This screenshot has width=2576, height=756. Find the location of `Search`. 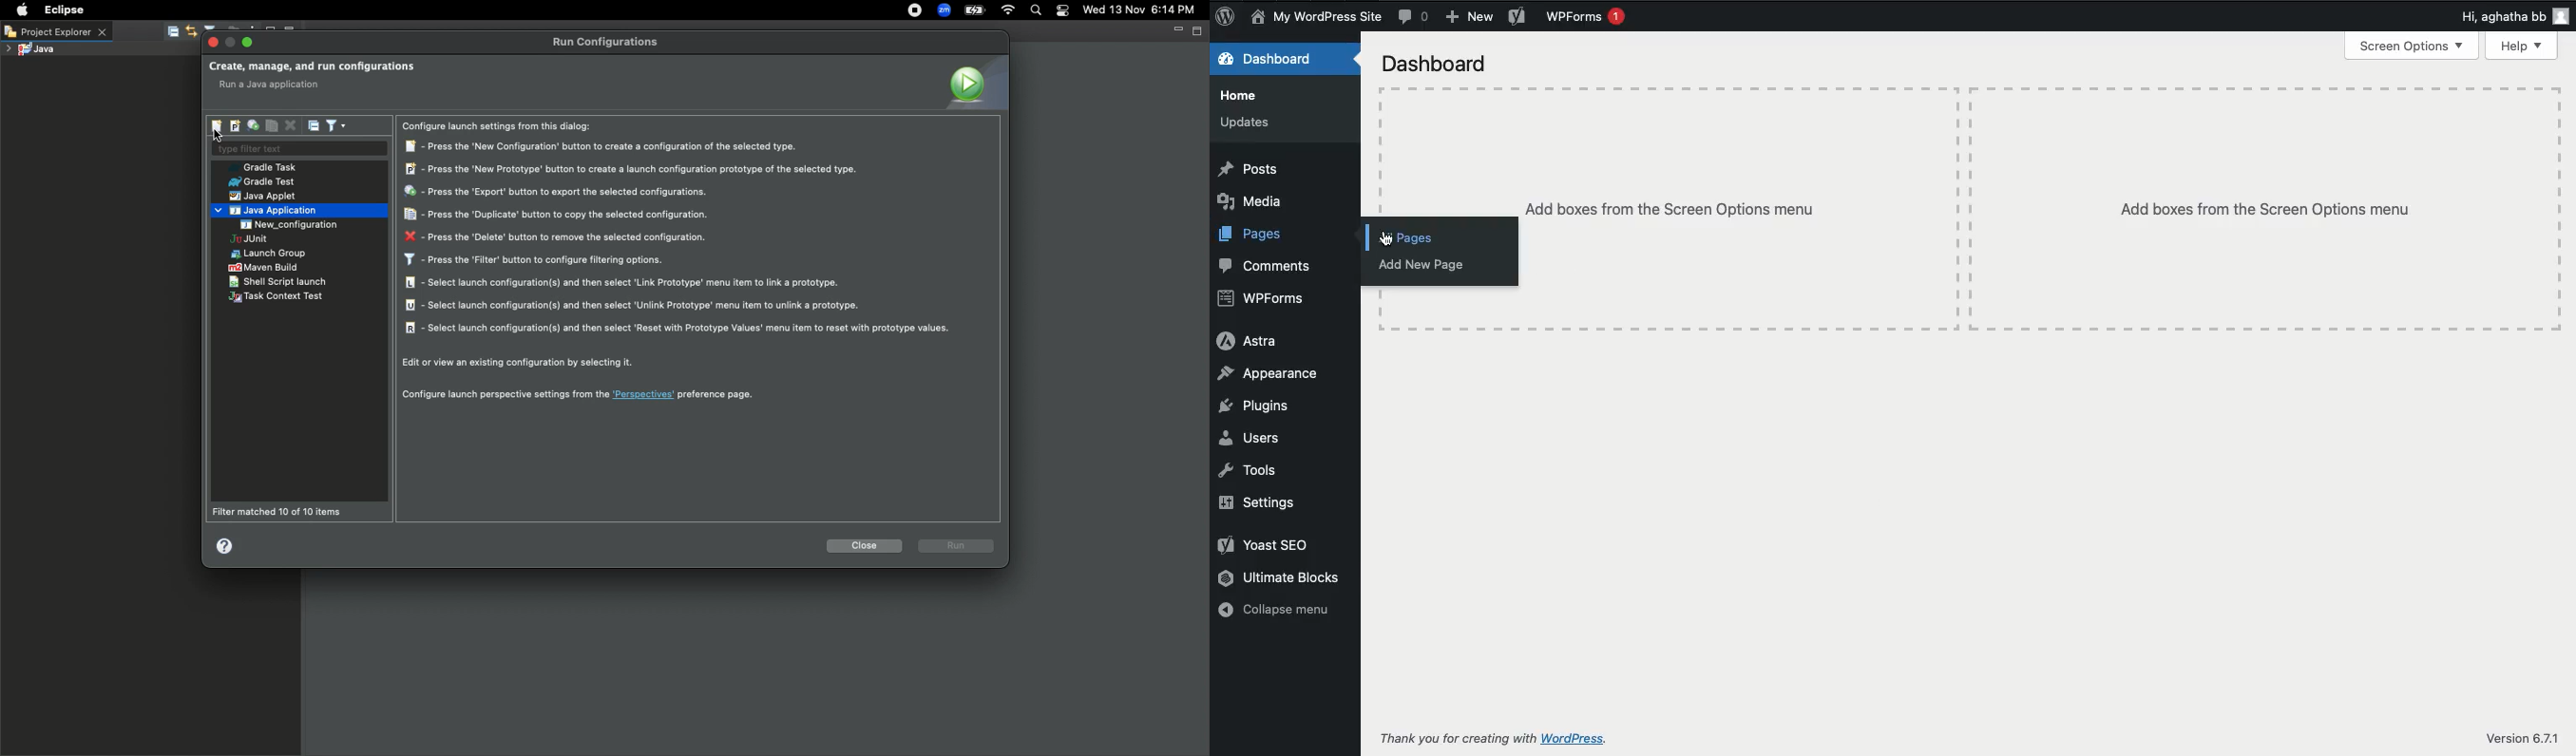

Search is located at coordinates (1035, 12).